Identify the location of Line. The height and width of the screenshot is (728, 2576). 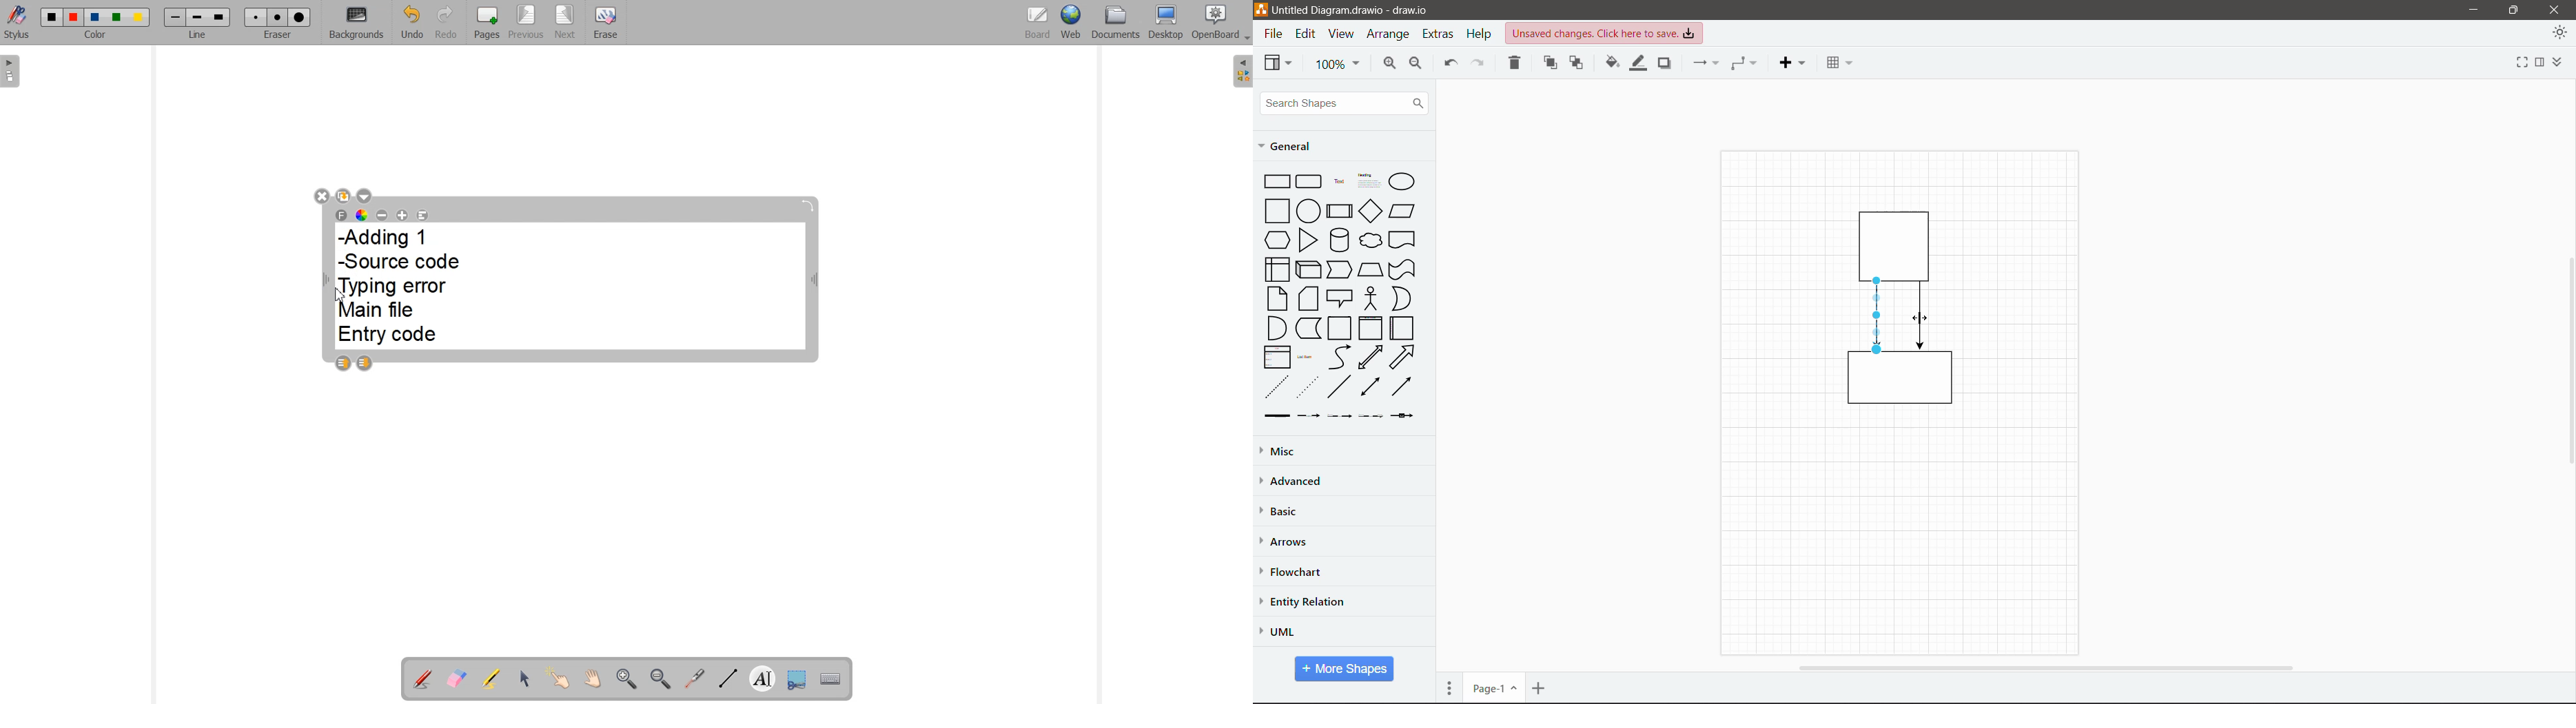
(198, 35).